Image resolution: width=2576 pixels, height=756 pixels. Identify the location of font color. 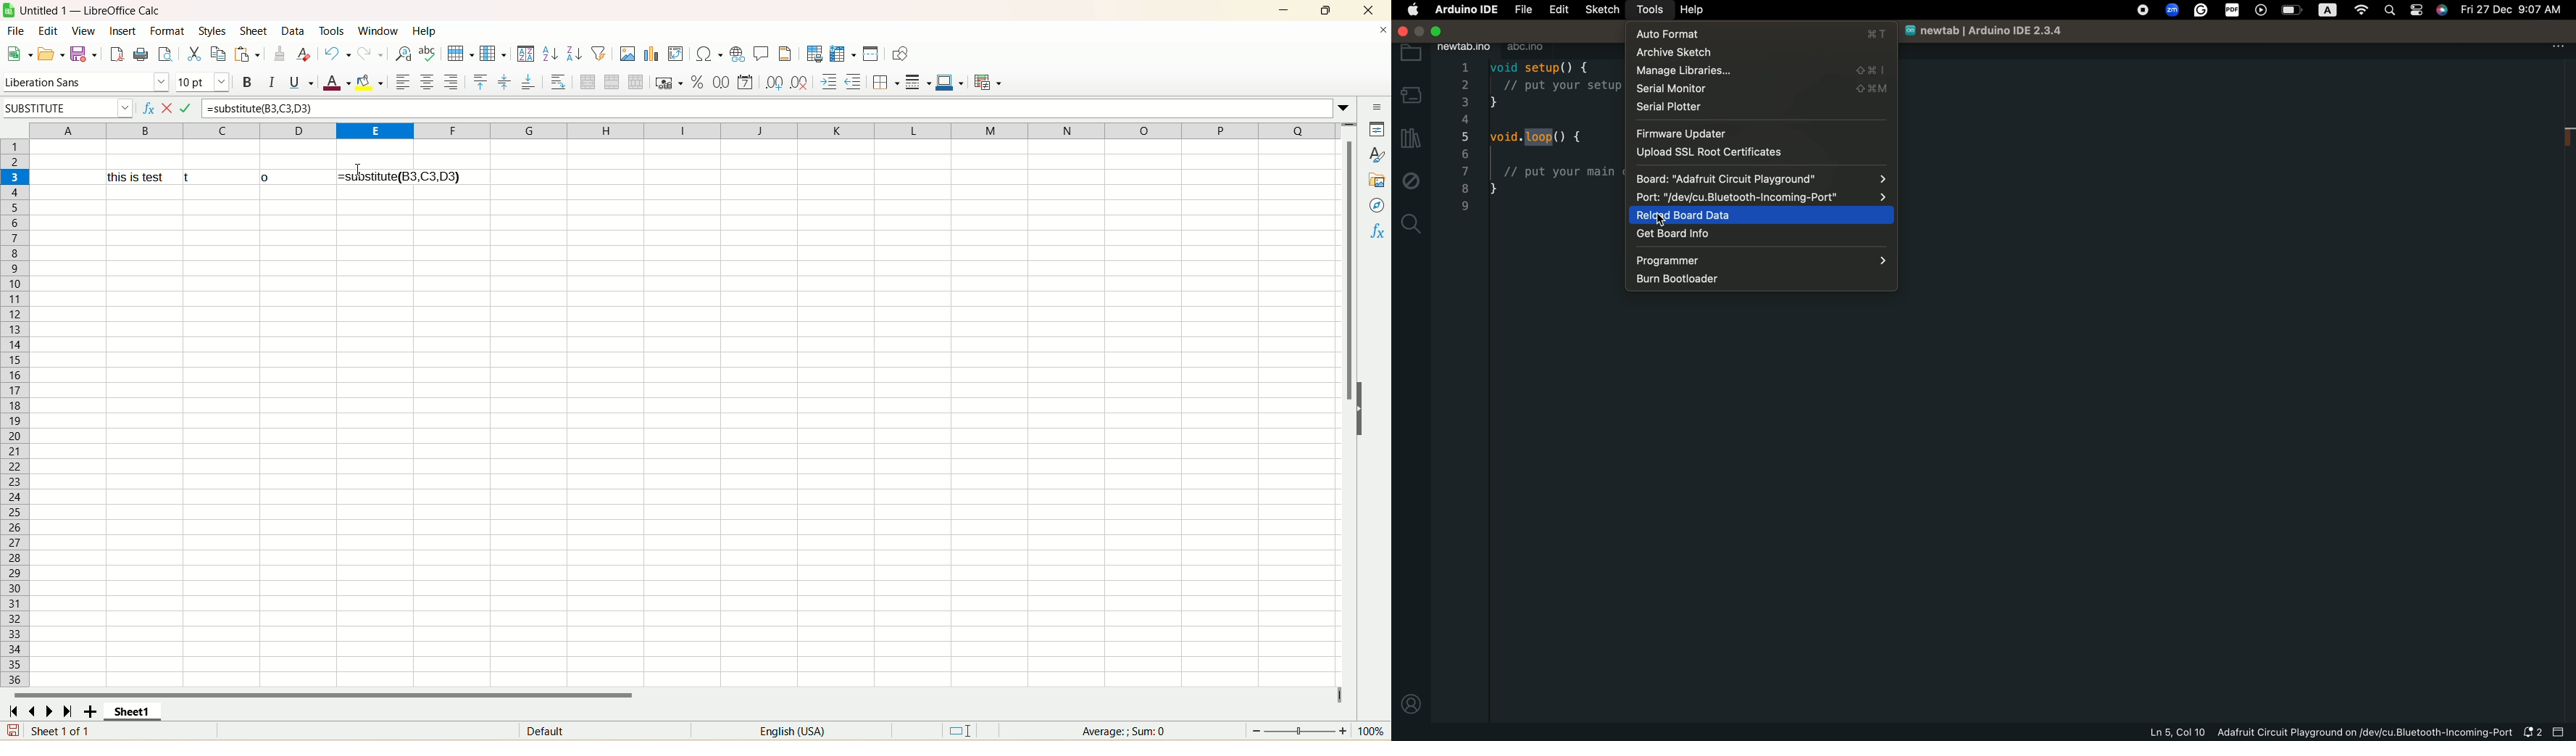
(338, 83).